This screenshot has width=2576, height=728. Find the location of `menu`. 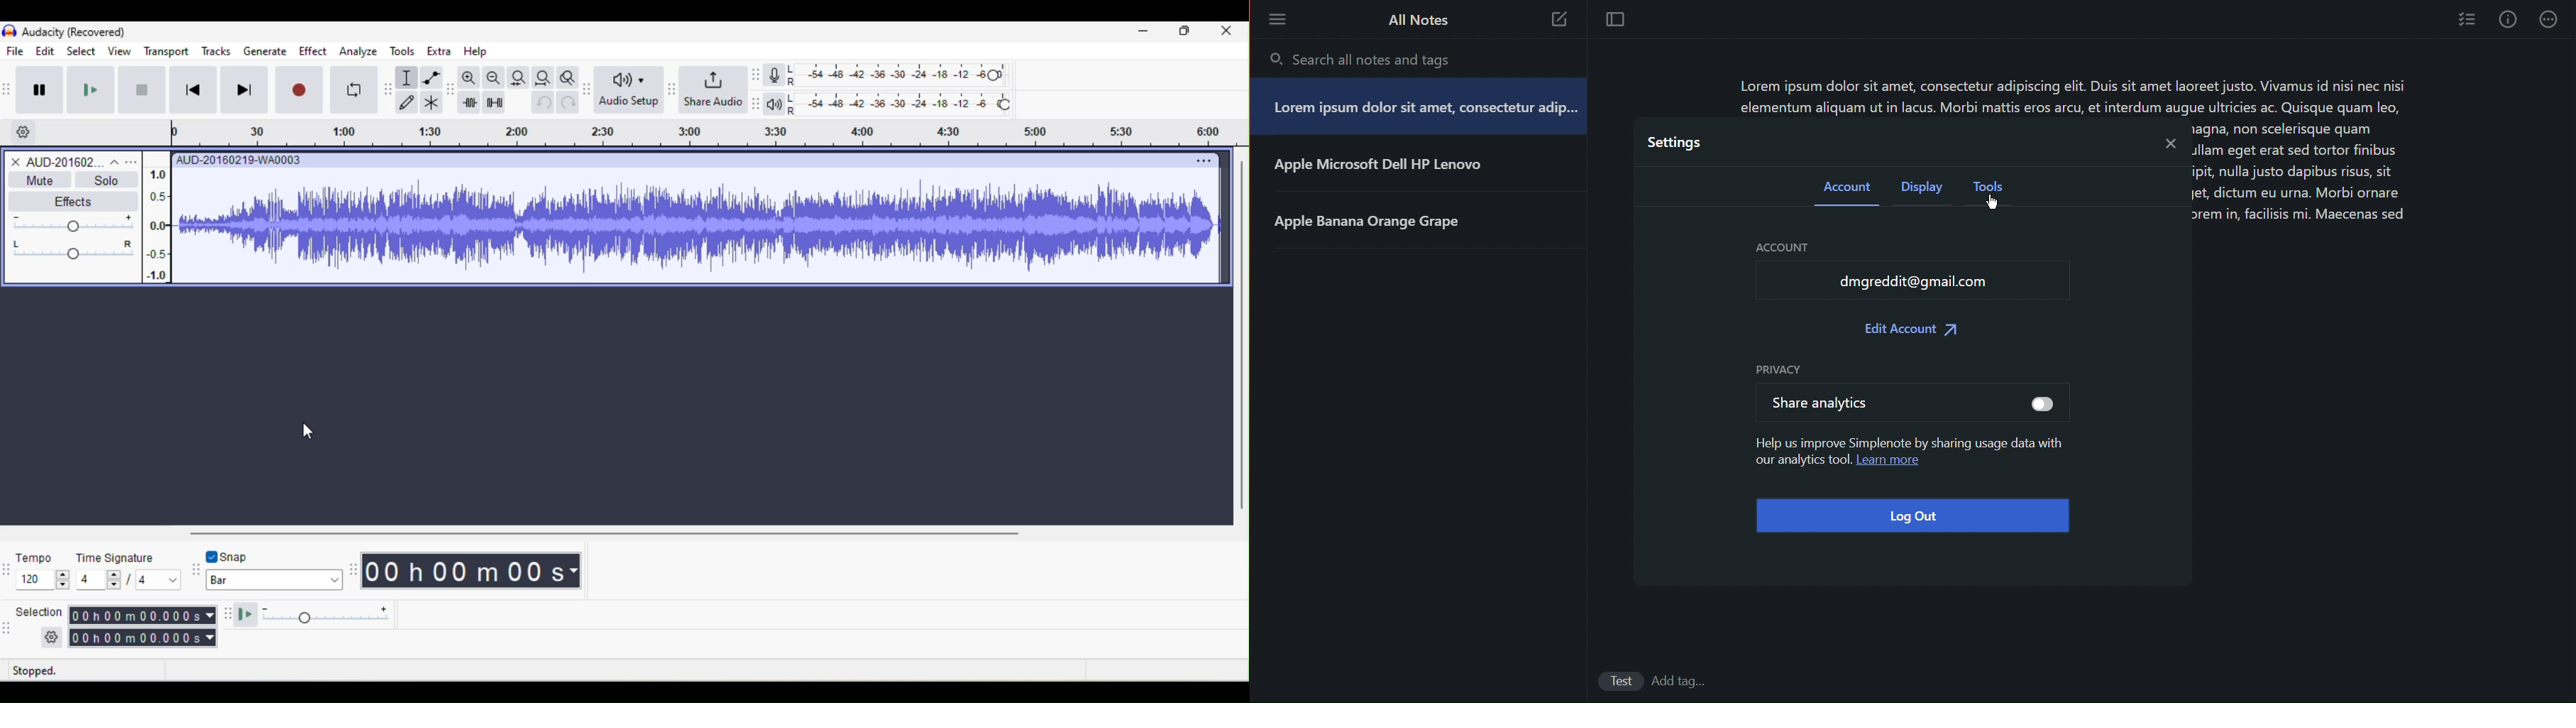

menu is located at coordinates (1205, 161).